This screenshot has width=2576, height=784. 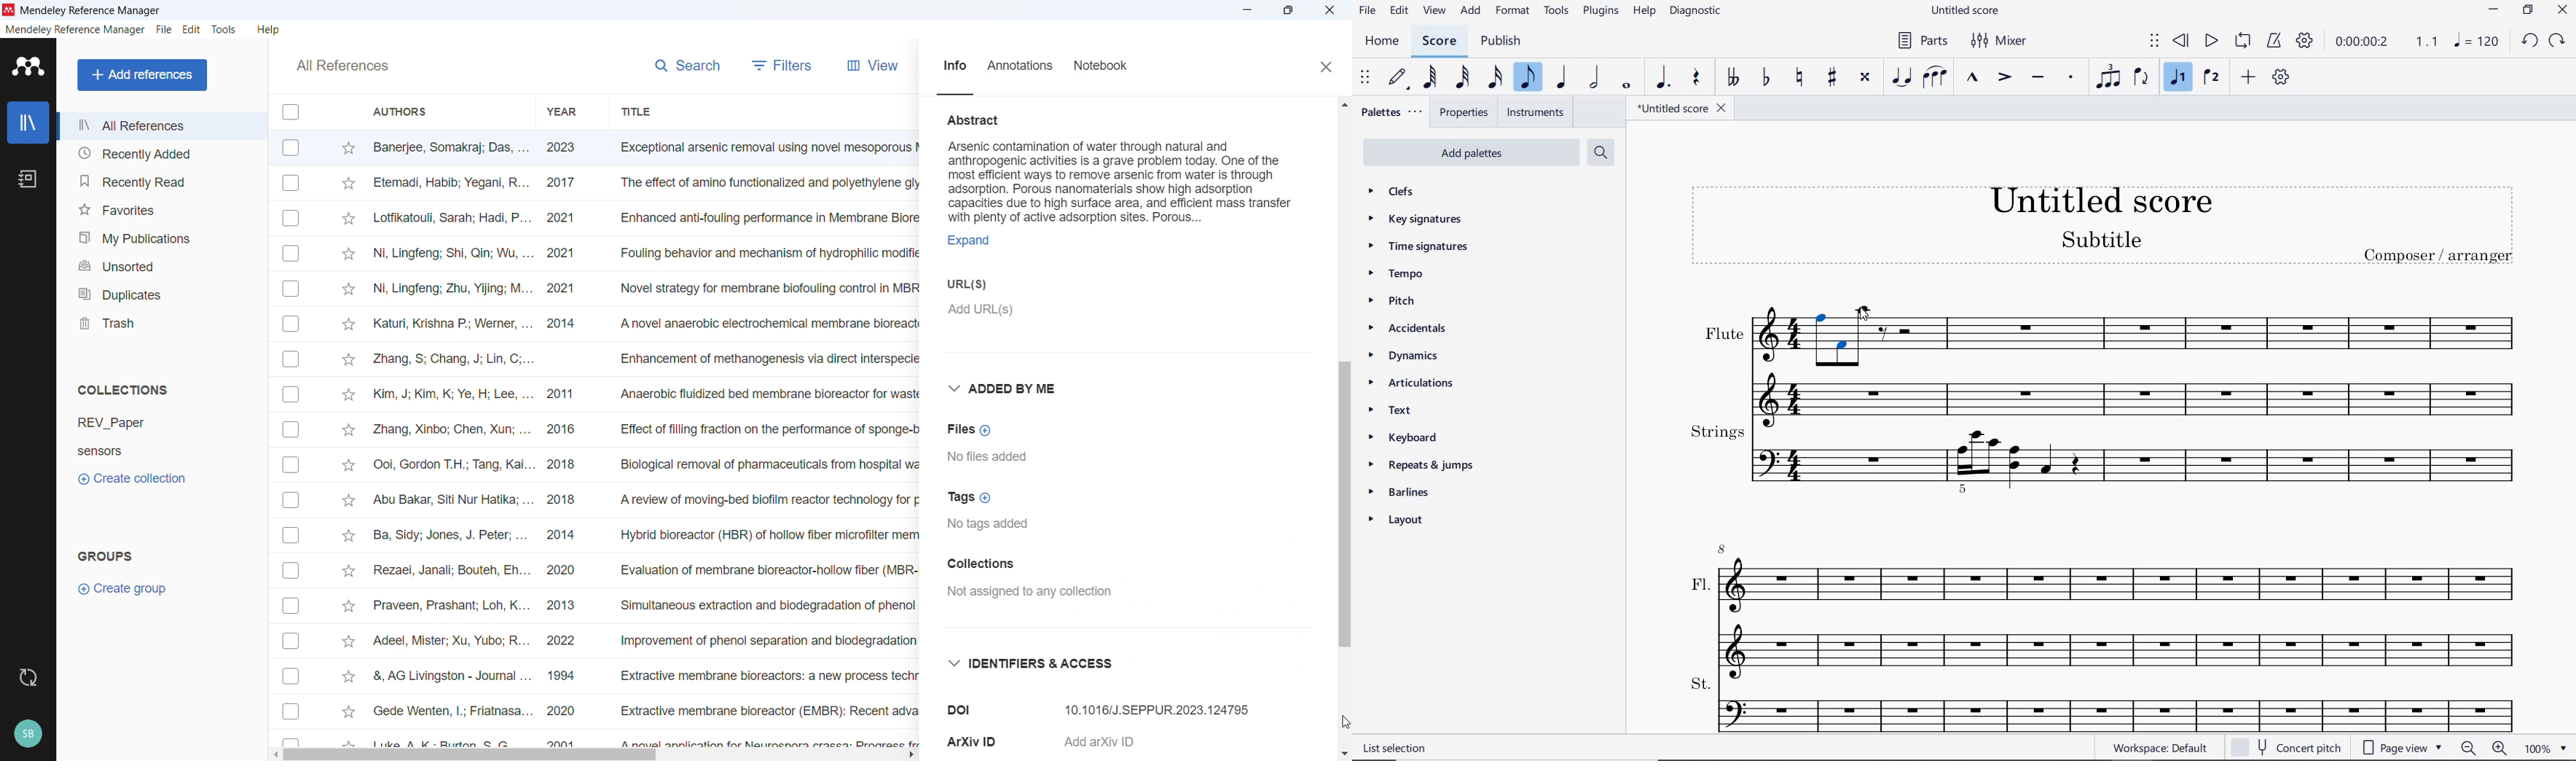 I want to click on Authors , so click(x=442, y=111).